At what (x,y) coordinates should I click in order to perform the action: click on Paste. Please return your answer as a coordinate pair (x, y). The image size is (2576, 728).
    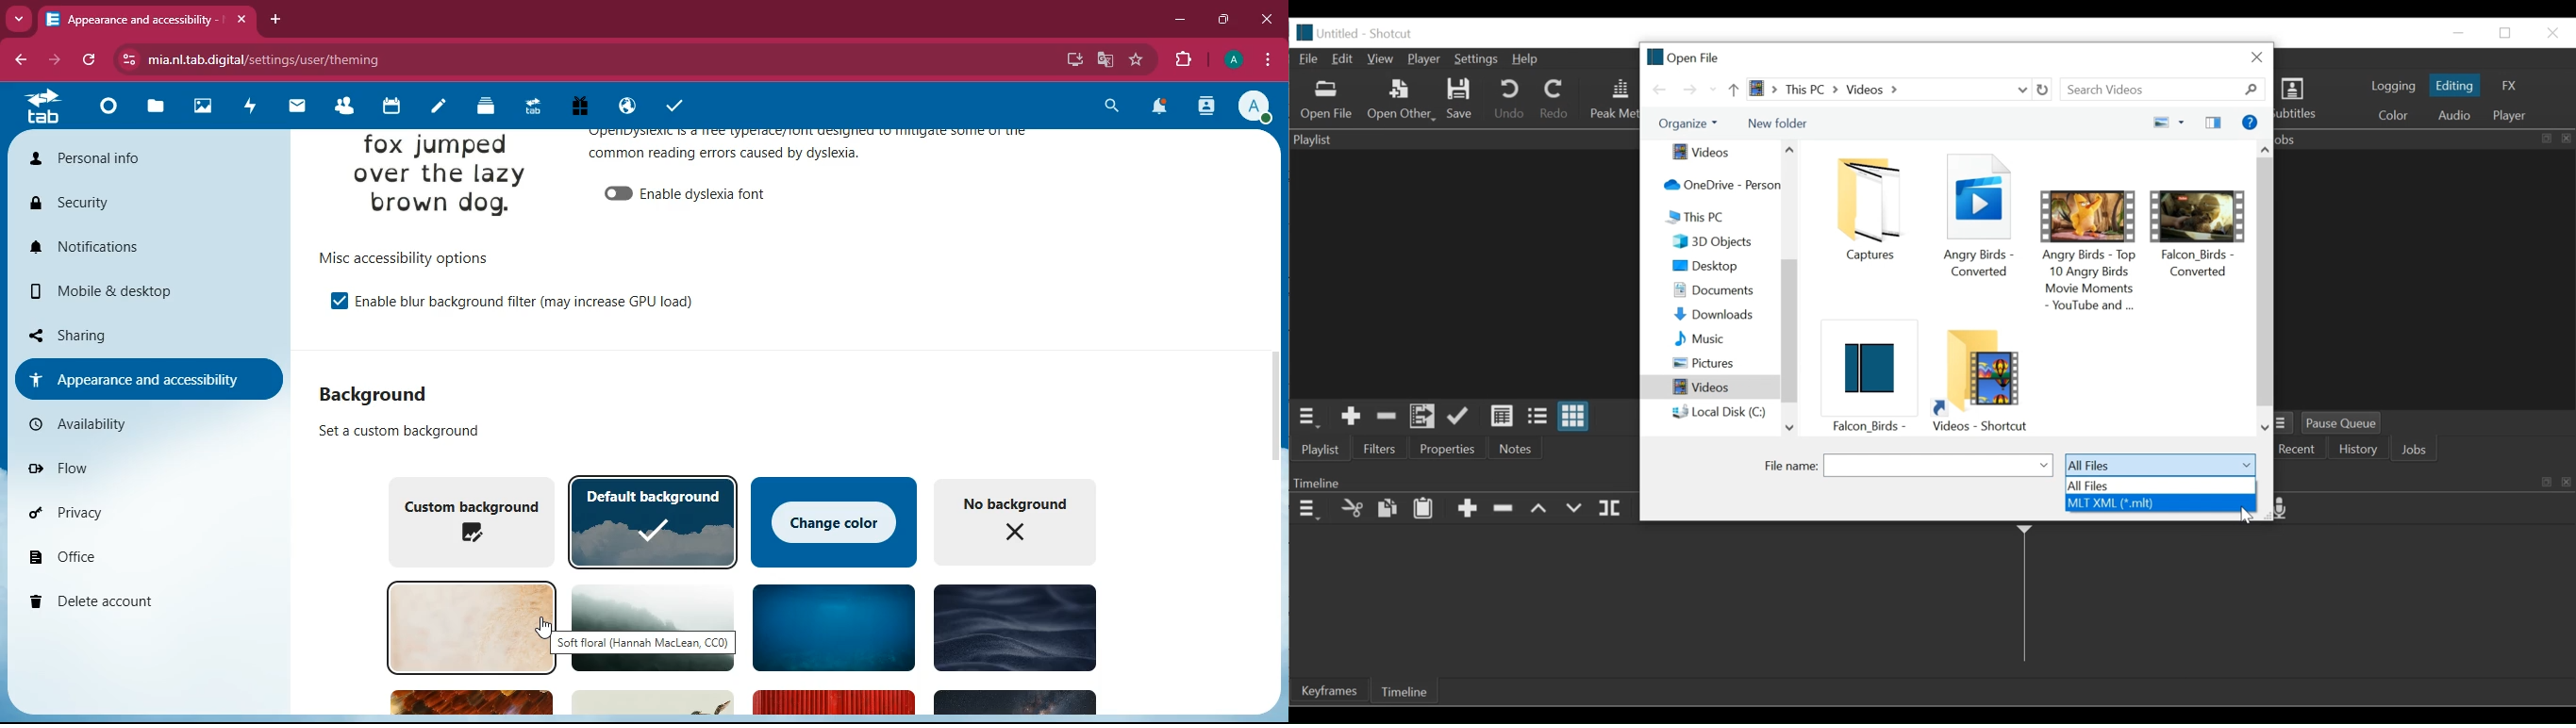
    Looking at the image, I should click on (1423, 509).